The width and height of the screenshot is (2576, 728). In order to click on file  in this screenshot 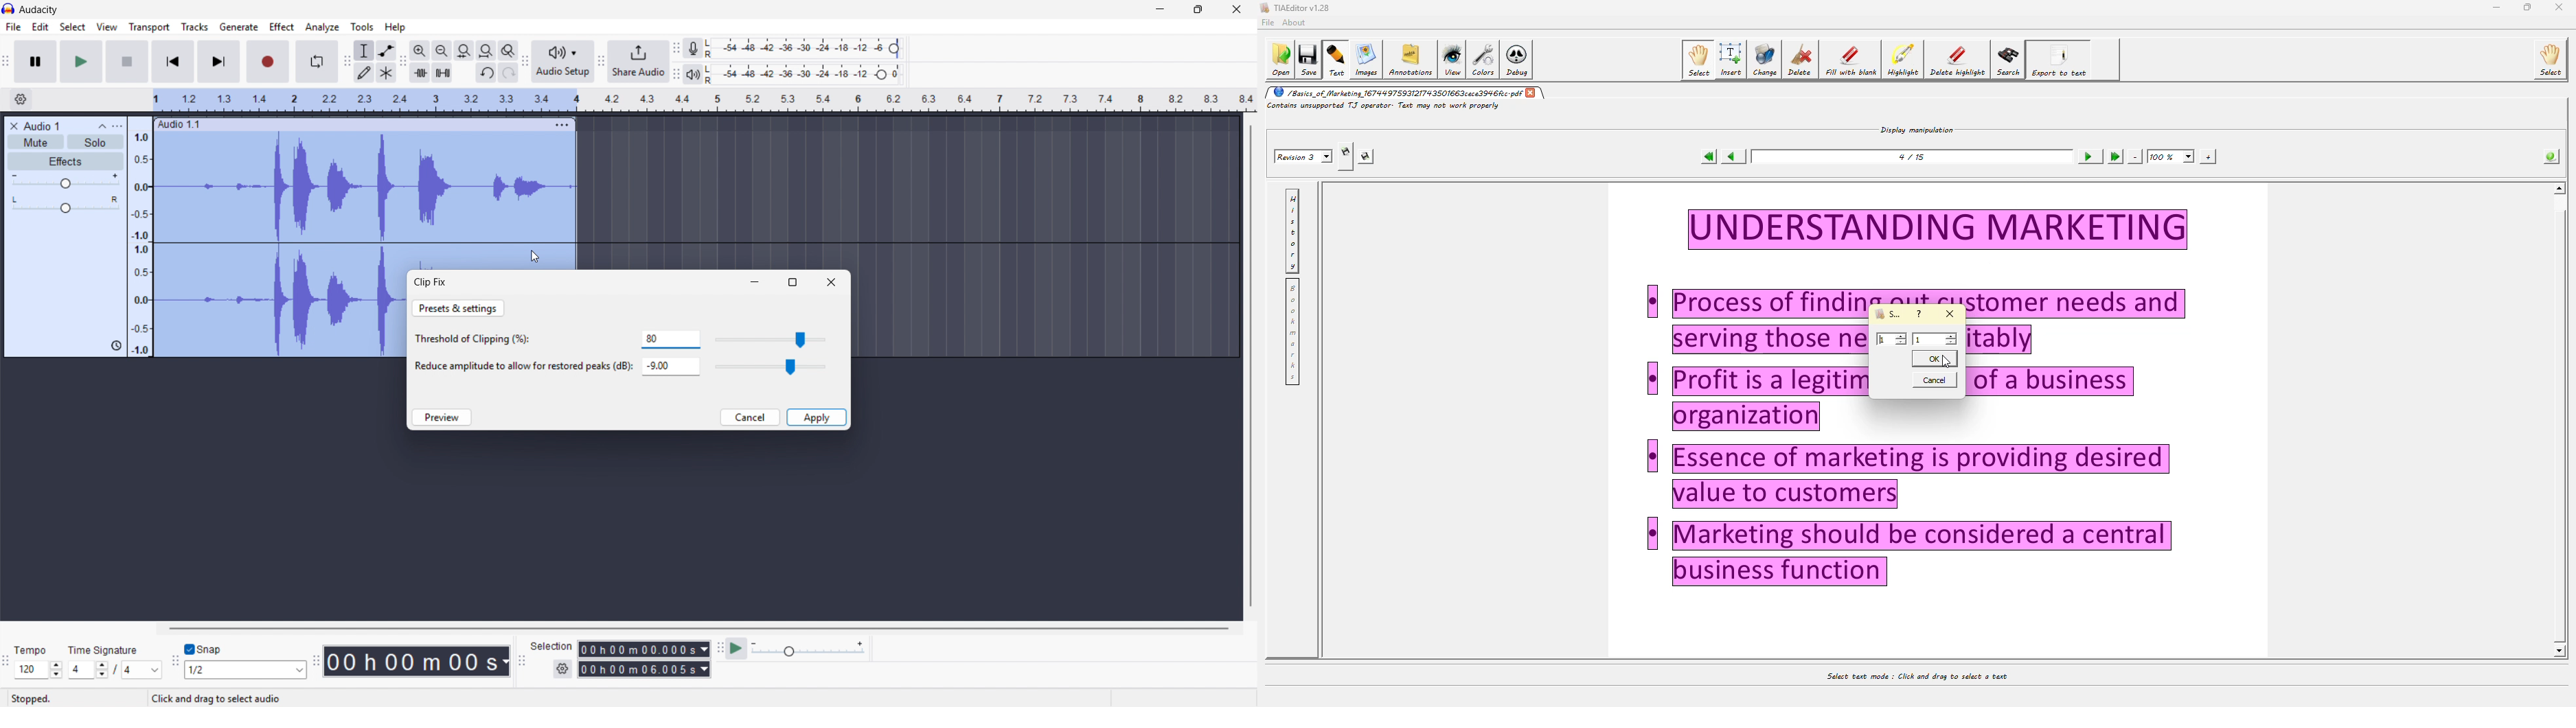, I will do `click(12, 27)`.